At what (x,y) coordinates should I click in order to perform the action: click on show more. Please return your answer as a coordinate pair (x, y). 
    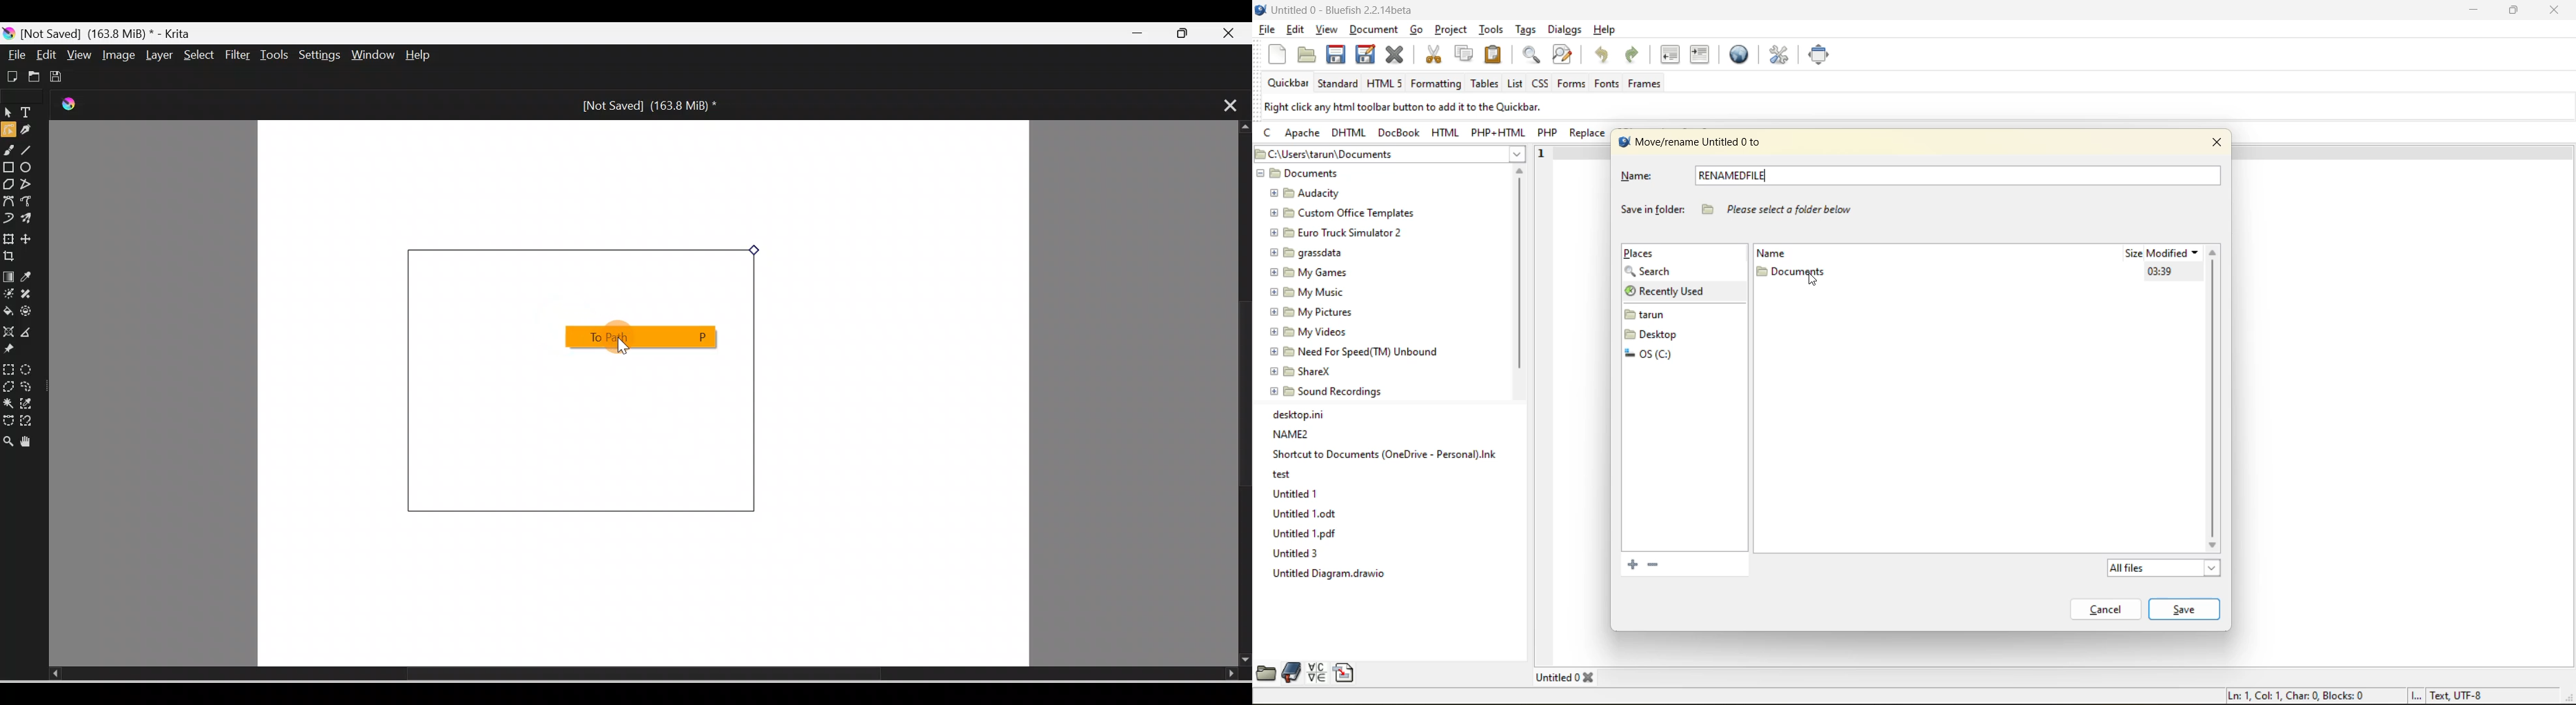
    Looking at the image, I should click on (1520, 153).